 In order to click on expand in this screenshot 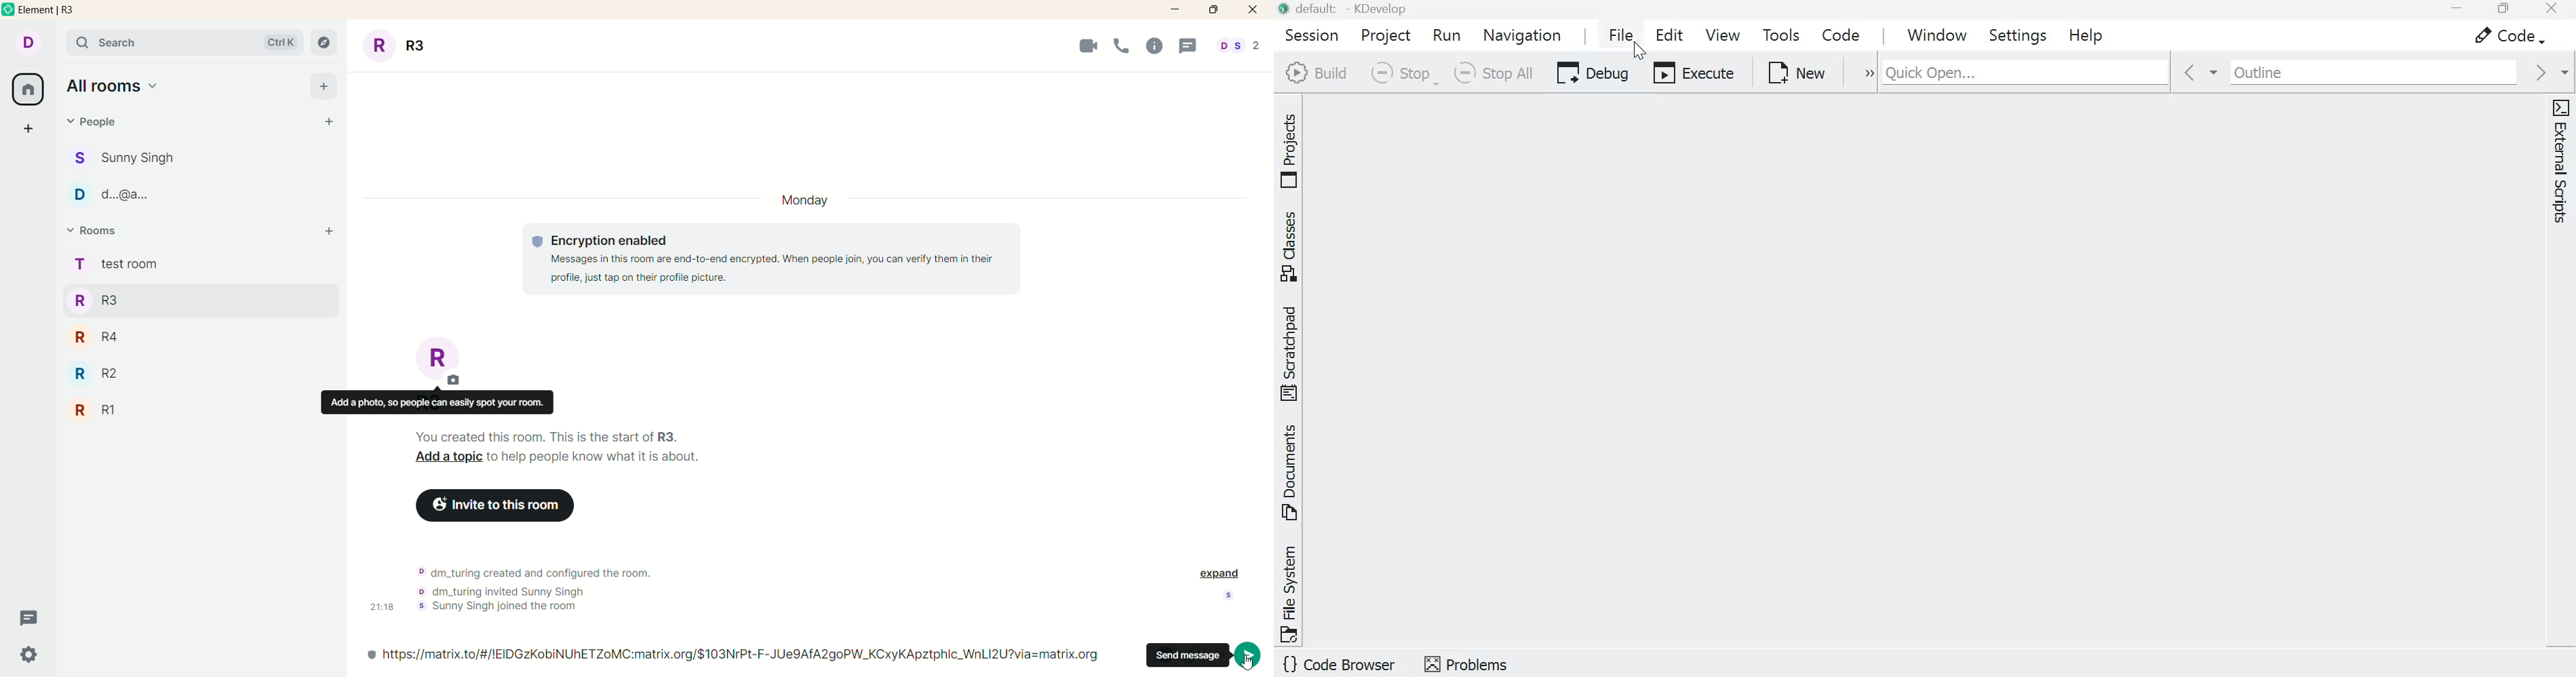, I will do `click(1220, 575)`.